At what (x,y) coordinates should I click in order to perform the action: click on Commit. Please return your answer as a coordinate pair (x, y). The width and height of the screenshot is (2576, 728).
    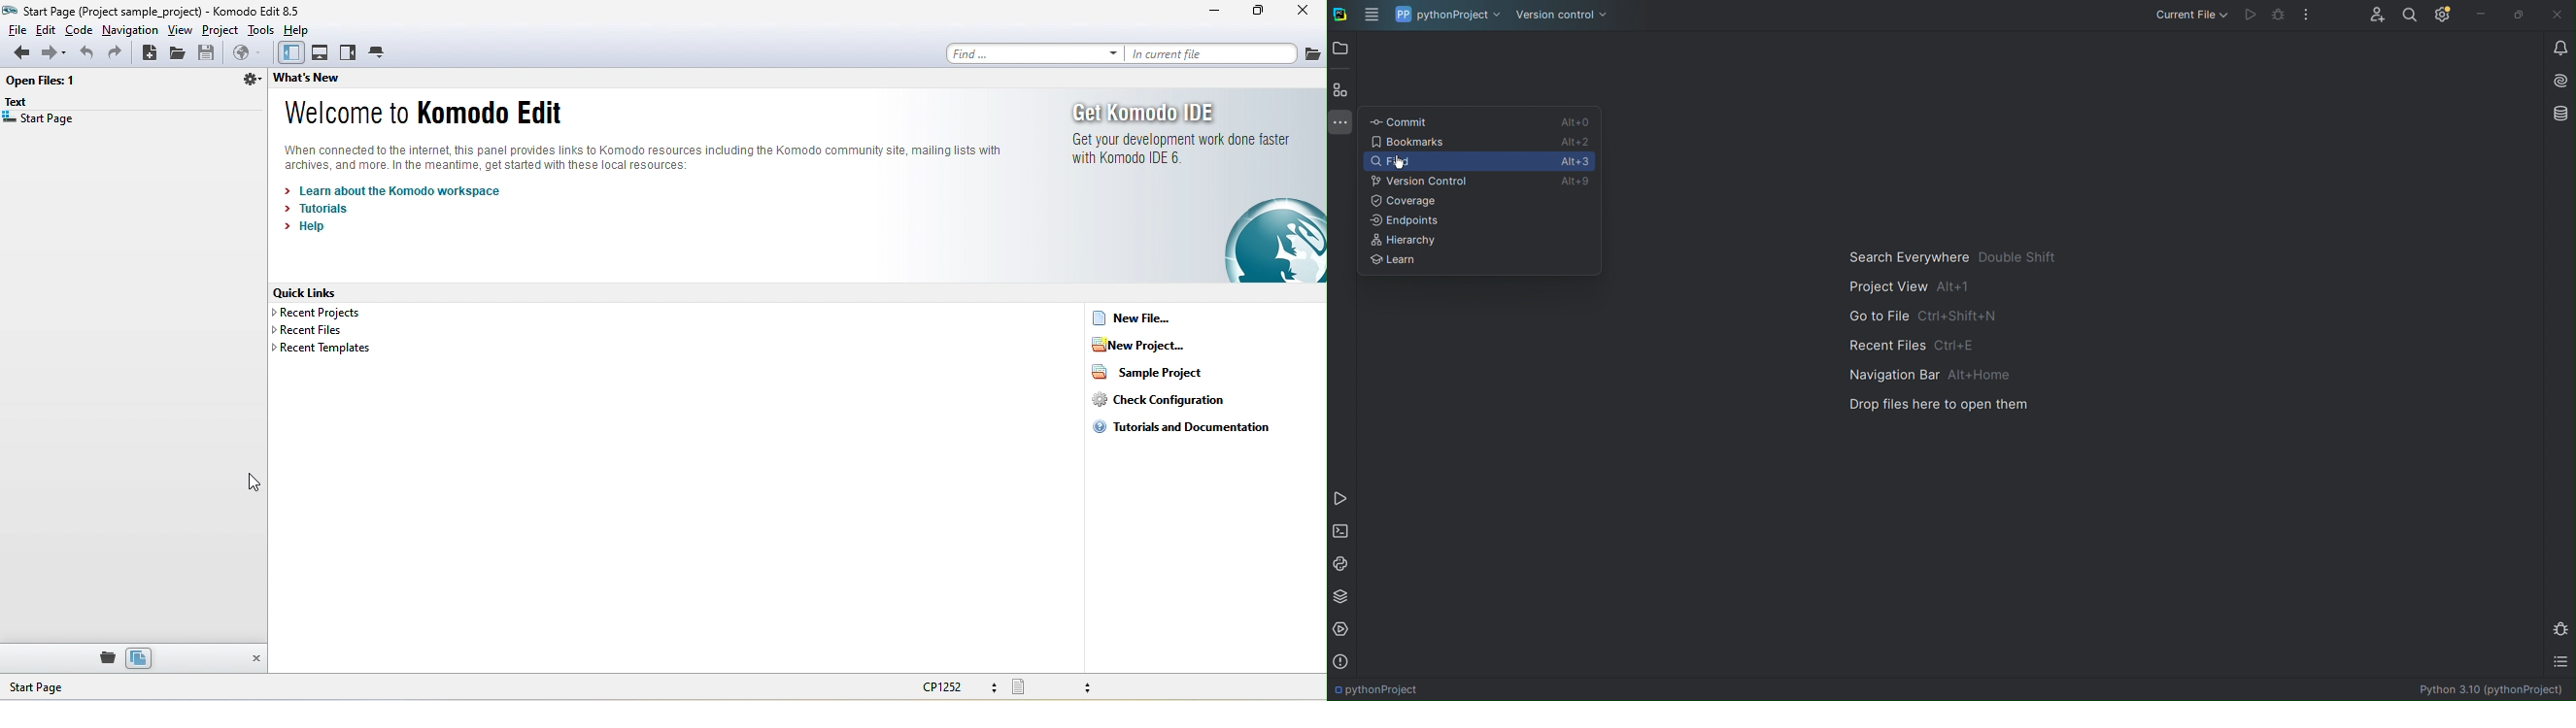
    Looking at the image, I should click on (1405, 119).